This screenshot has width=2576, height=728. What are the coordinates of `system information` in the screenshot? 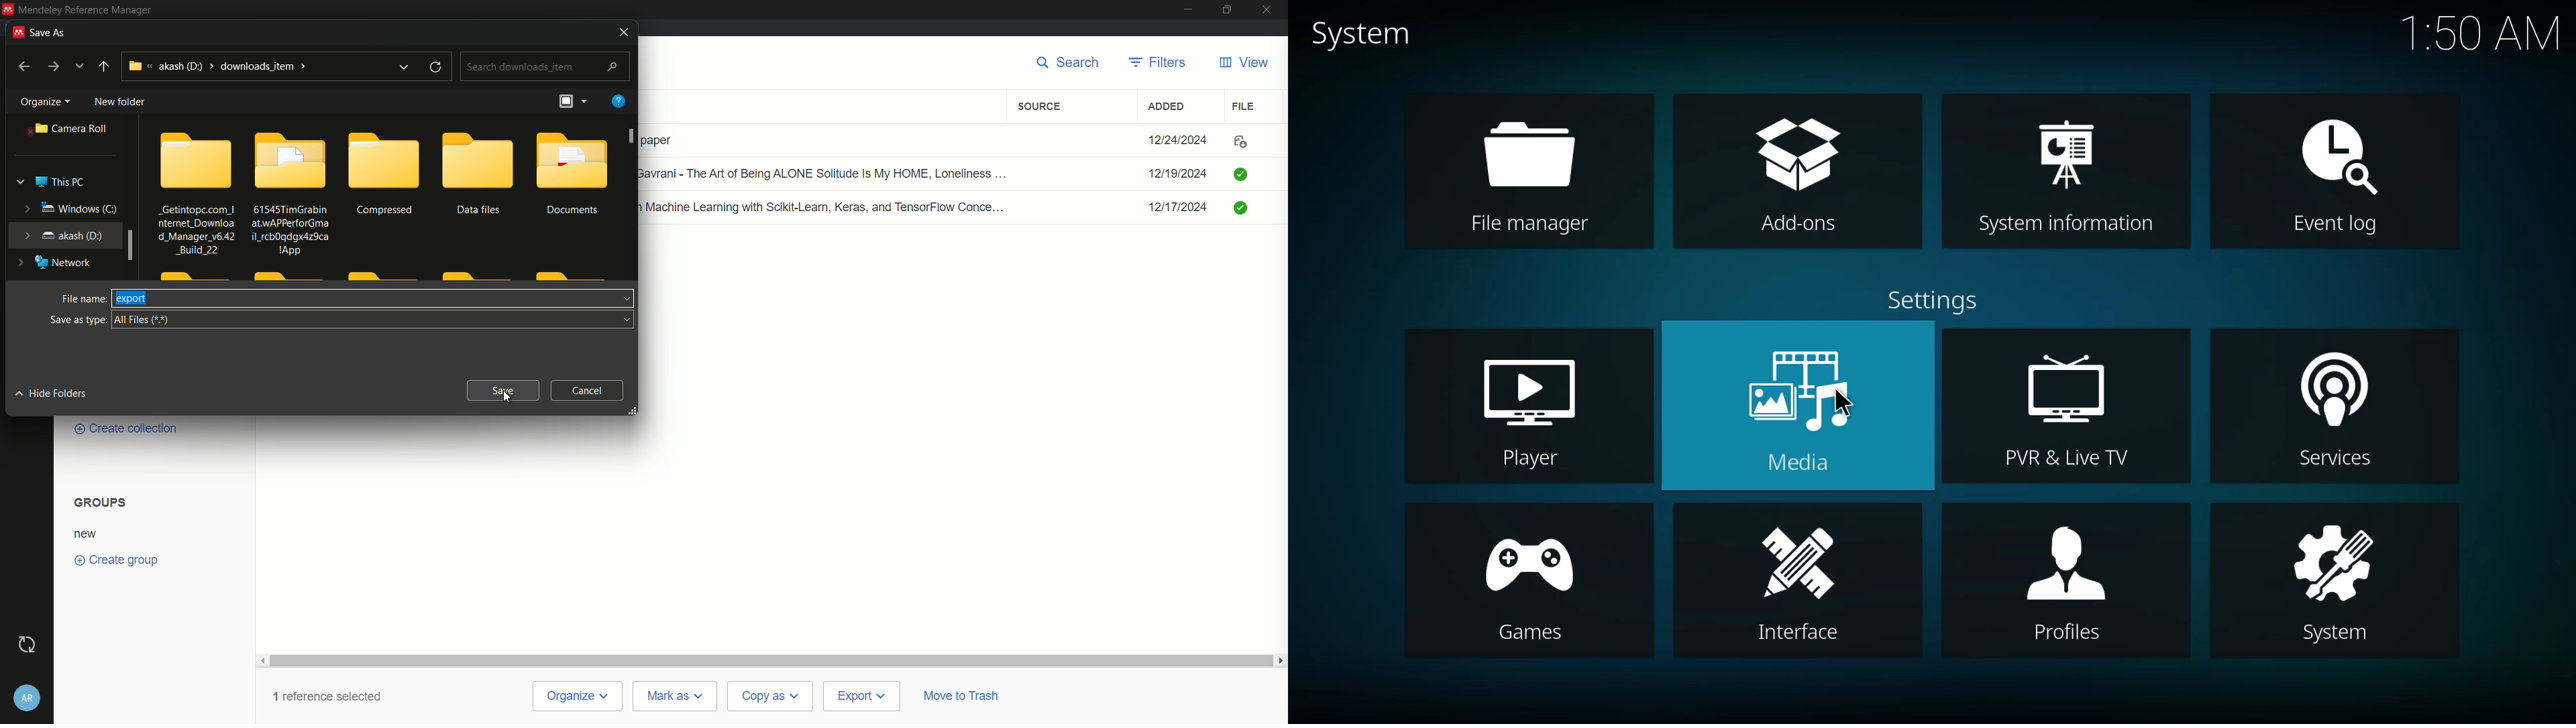 It's located at (2070, 174).